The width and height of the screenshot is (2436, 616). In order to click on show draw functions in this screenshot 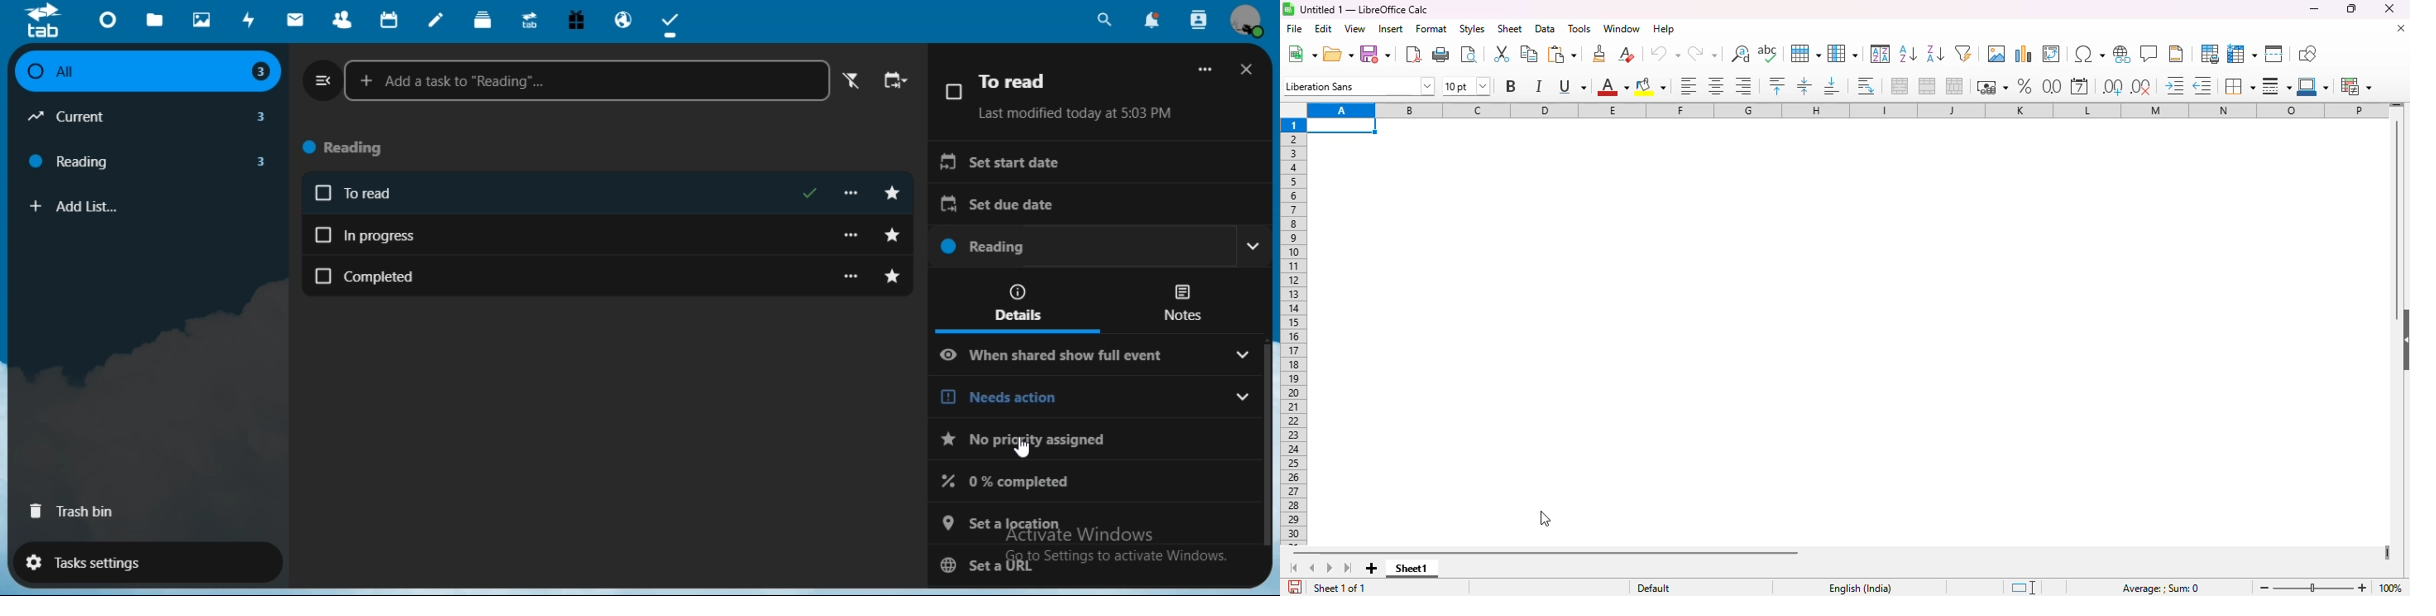, I will do `click(2308, 54)`.